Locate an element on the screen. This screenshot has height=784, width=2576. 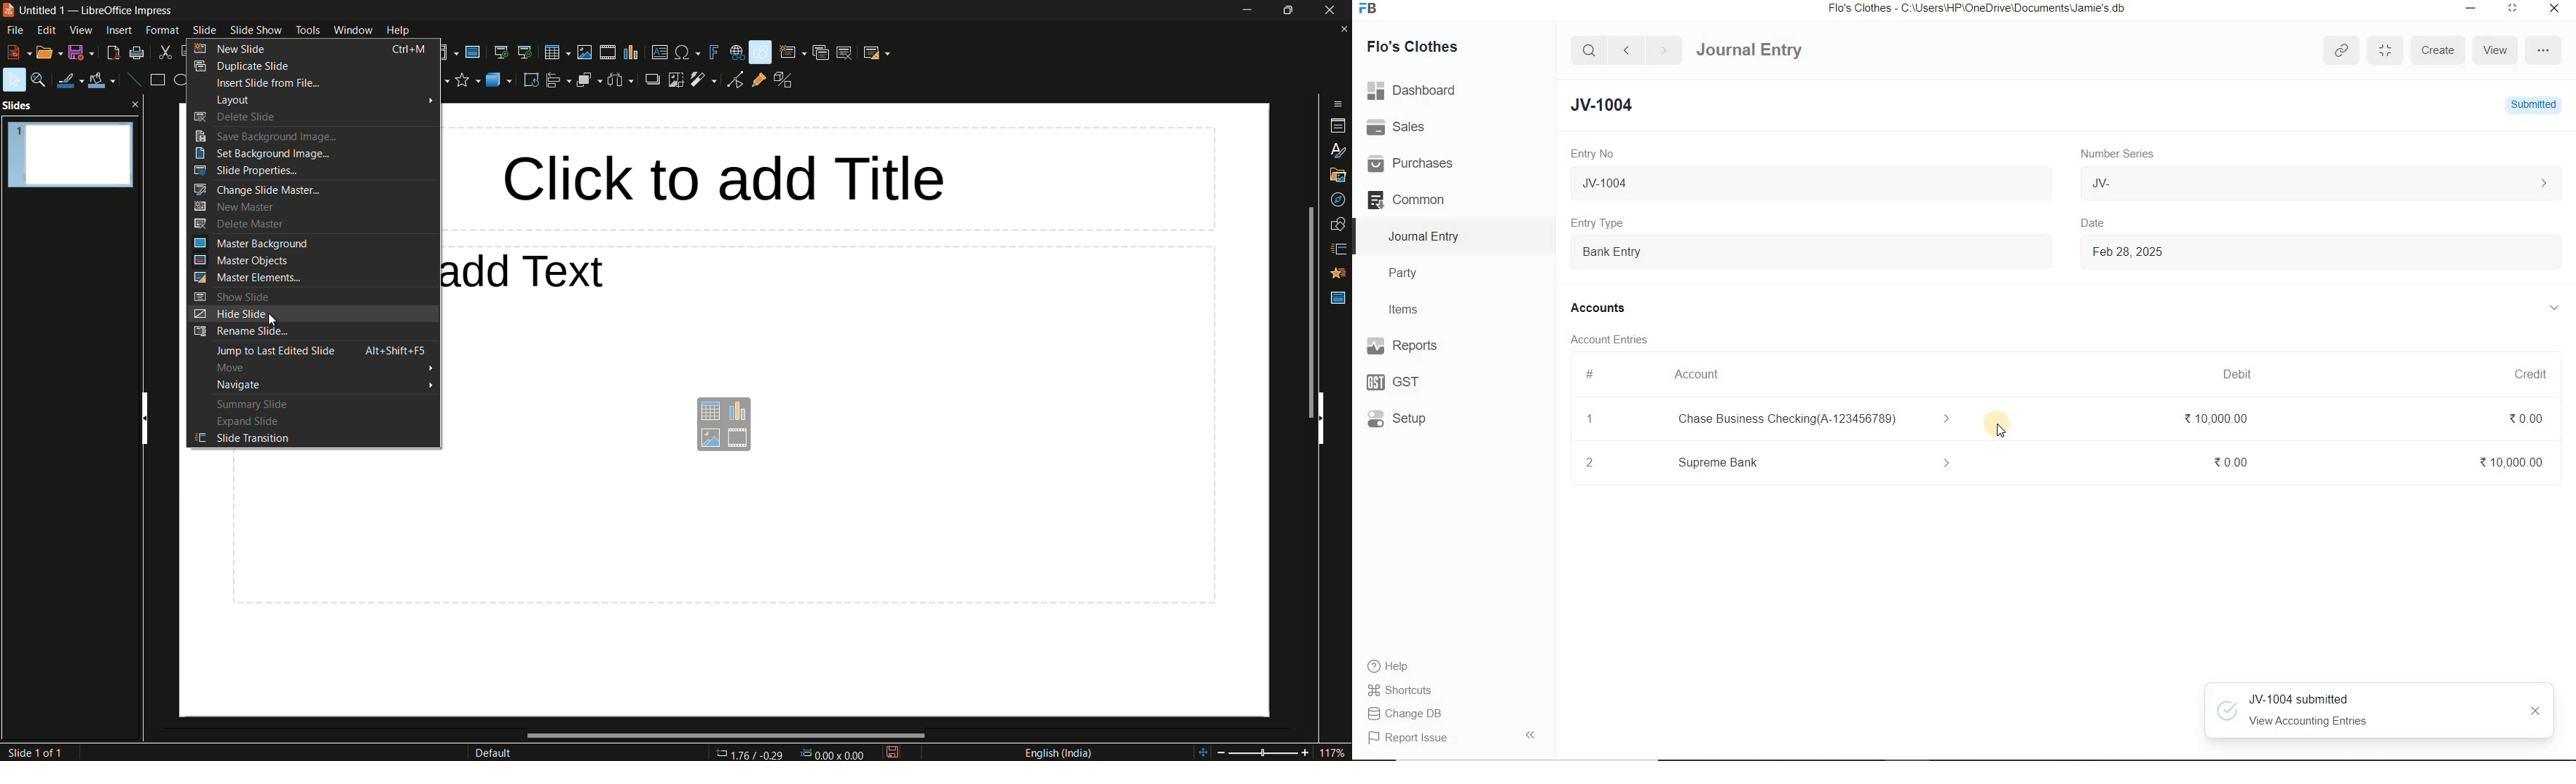
JV-1004 submitted is located at coordinates (2301, 698).